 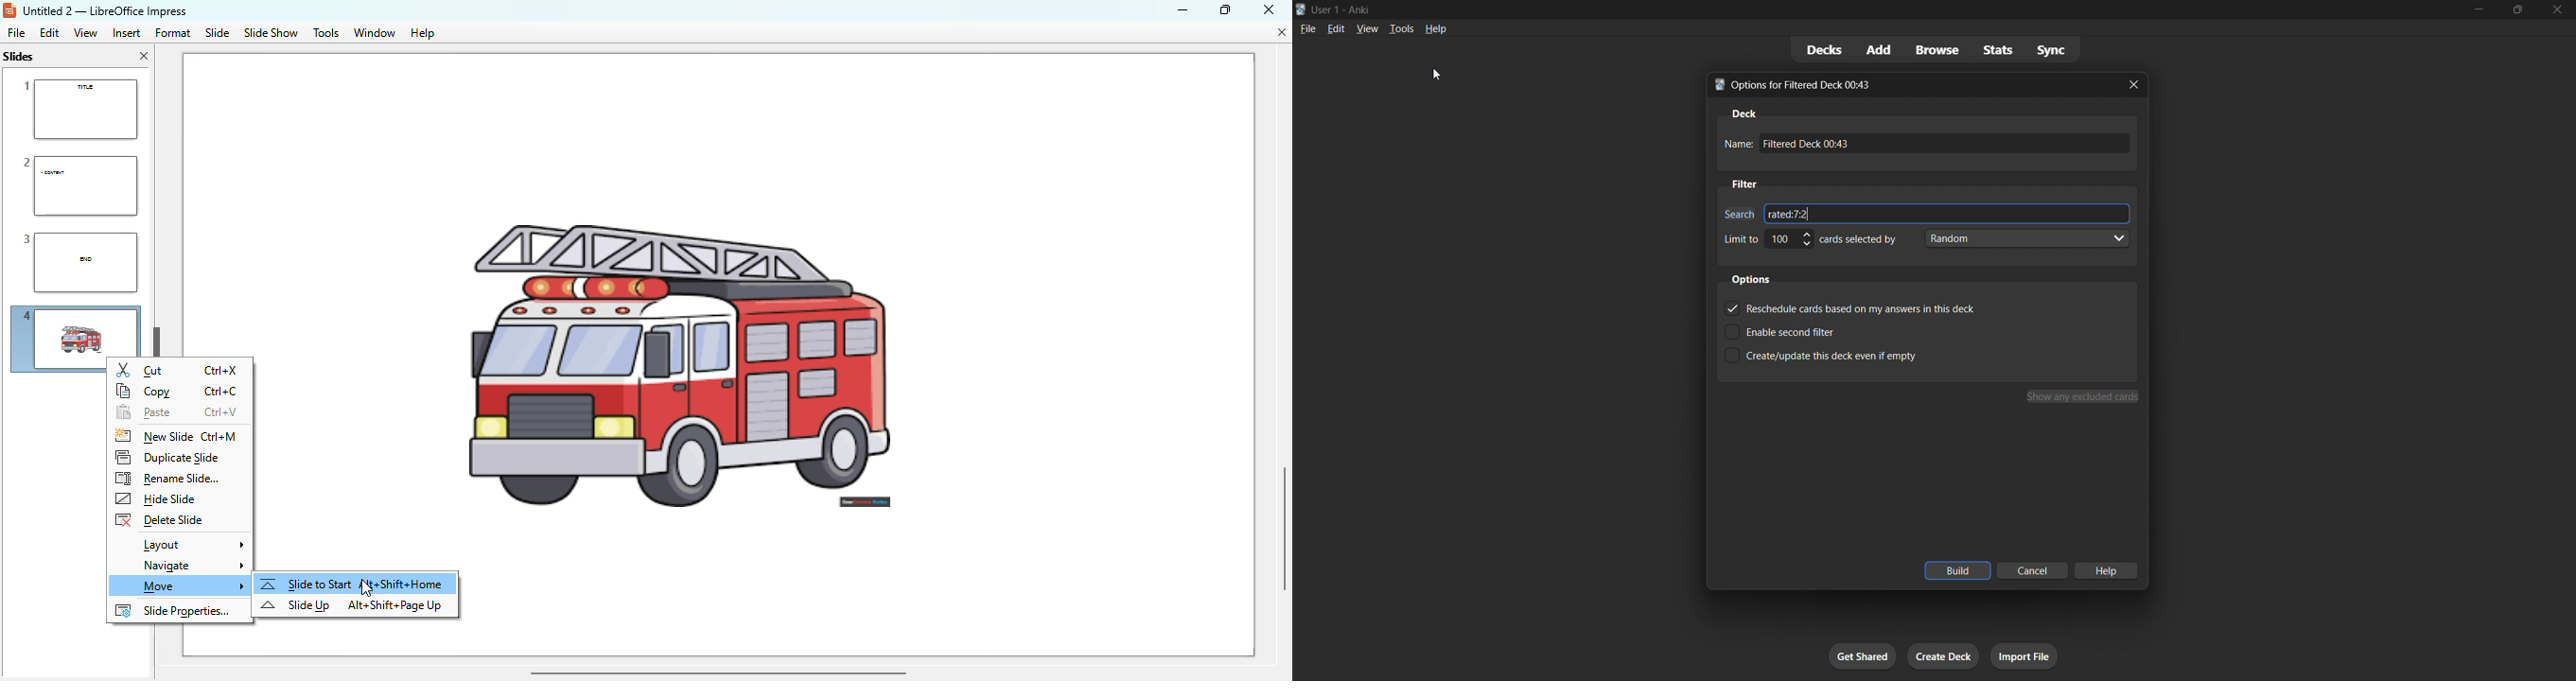 I want to click on horizontal scroll bar, so click(x=717, y=672).